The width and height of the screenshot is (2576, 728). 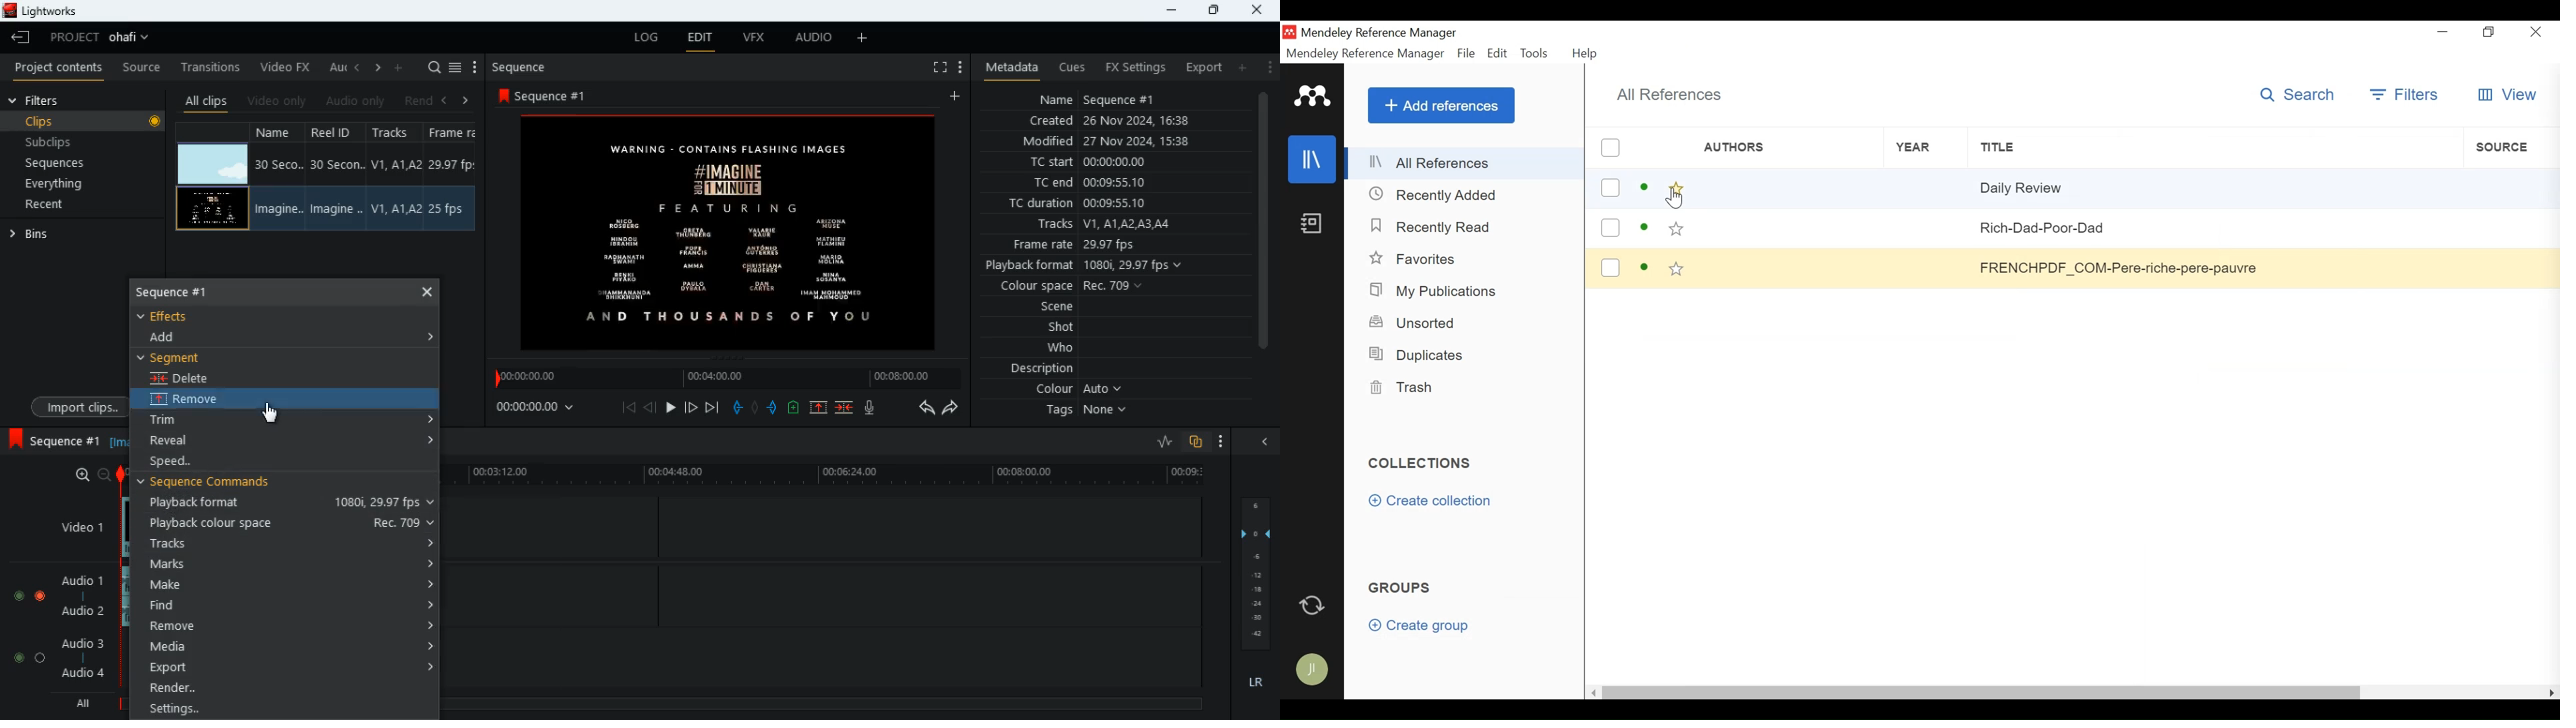 What do you see at coordinates (292, 501) in the screenshot?
I see `playback formats` at bounding box center [292, 501].